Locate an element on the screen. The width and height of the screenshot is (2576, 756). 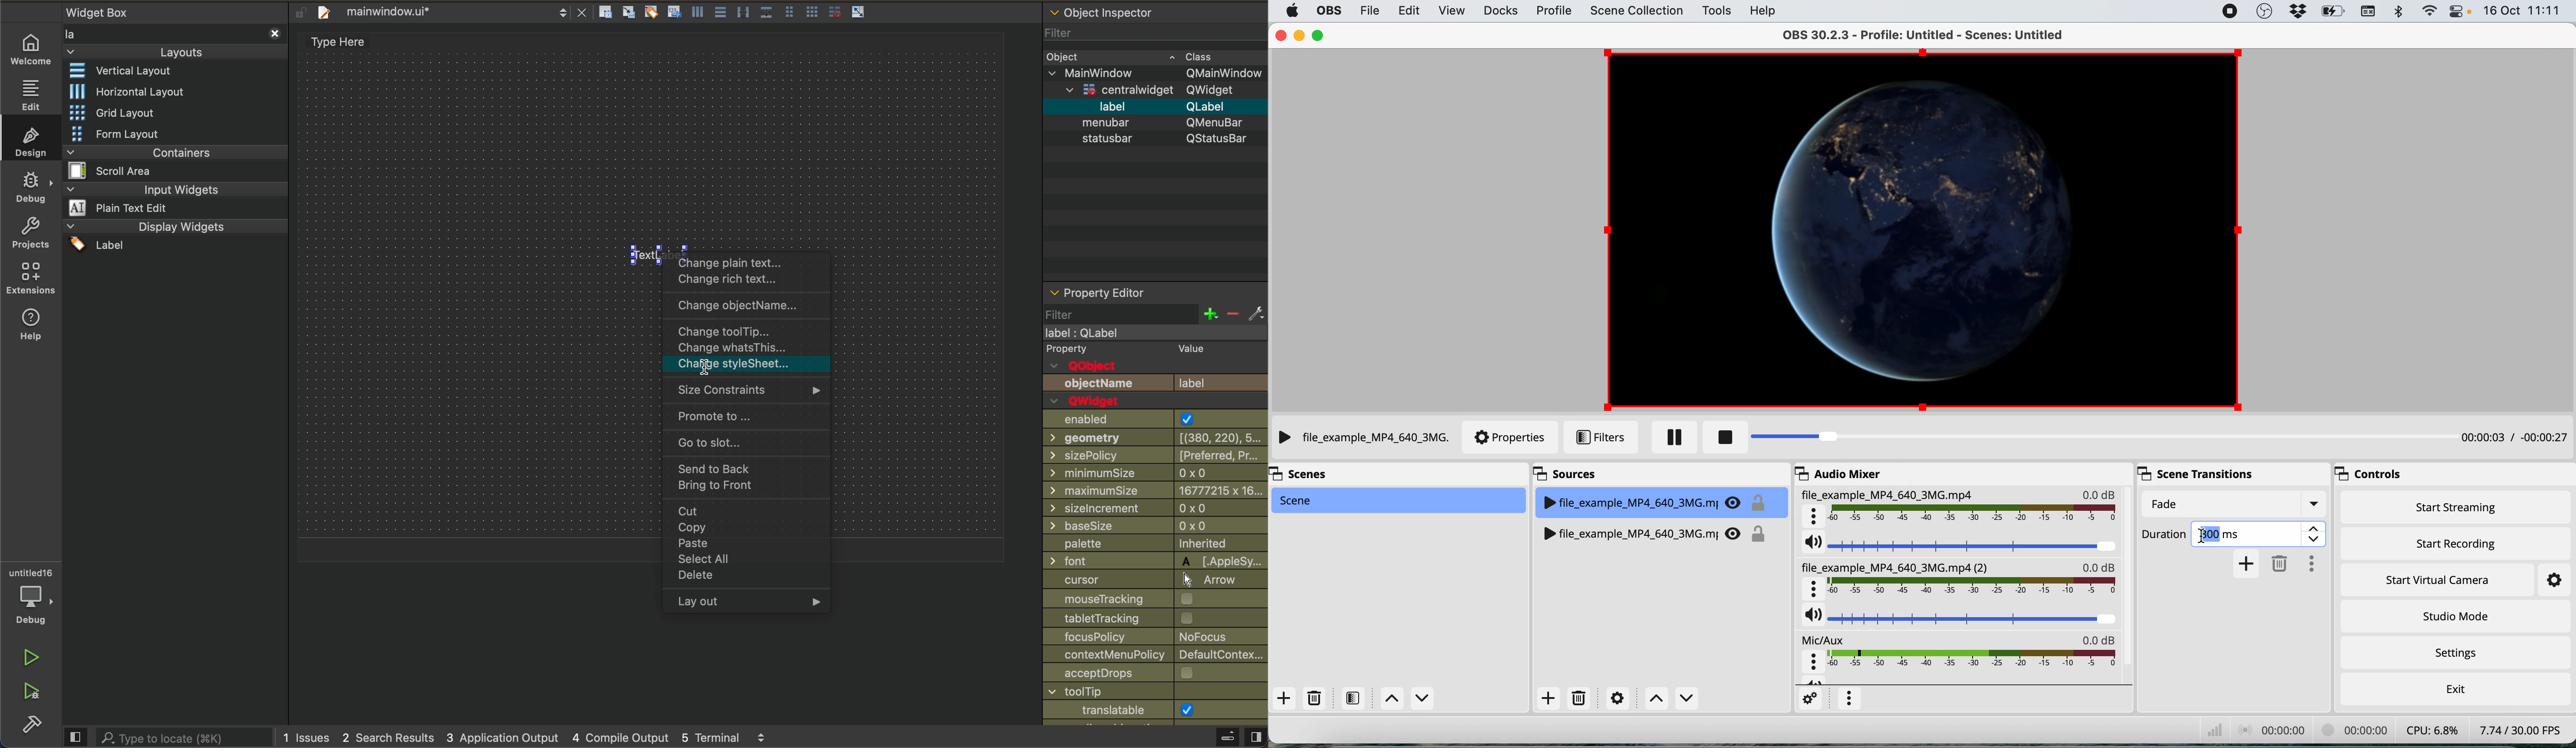
5 terminal is located at coordinates (732, 735).